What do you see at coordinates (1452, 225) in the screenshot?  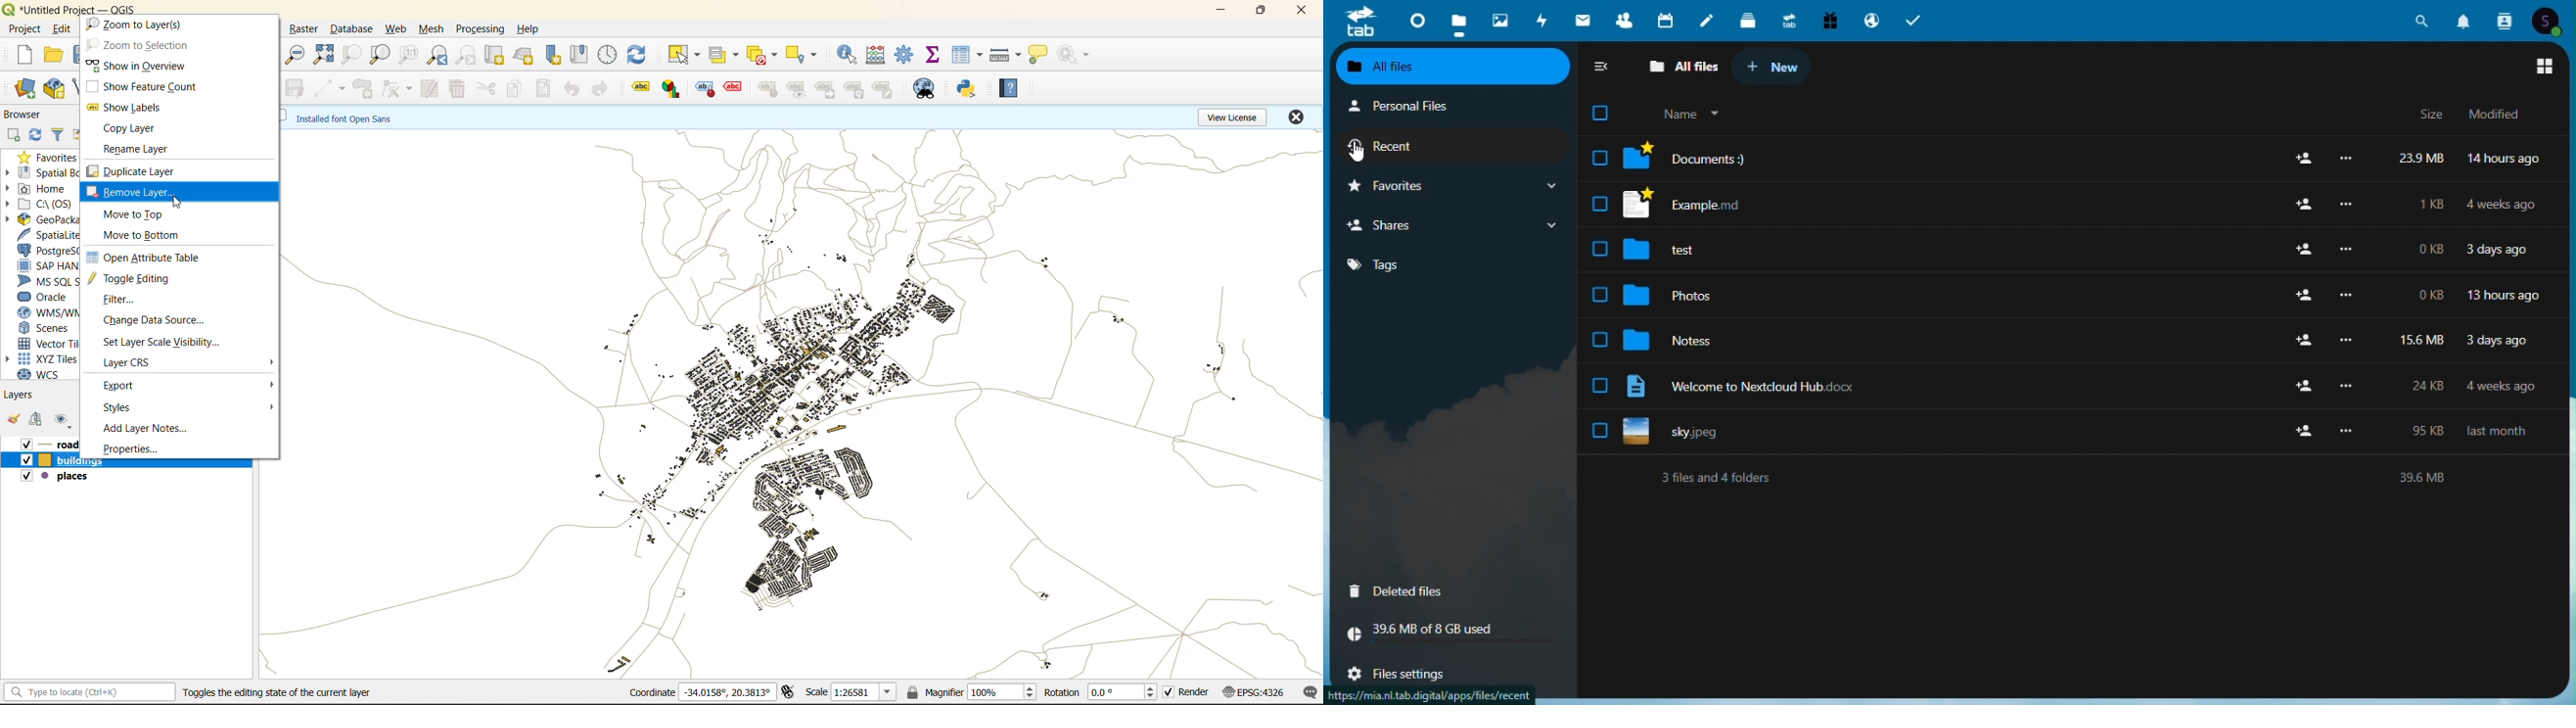 I see `shares` at bounding box center [1452, 225].